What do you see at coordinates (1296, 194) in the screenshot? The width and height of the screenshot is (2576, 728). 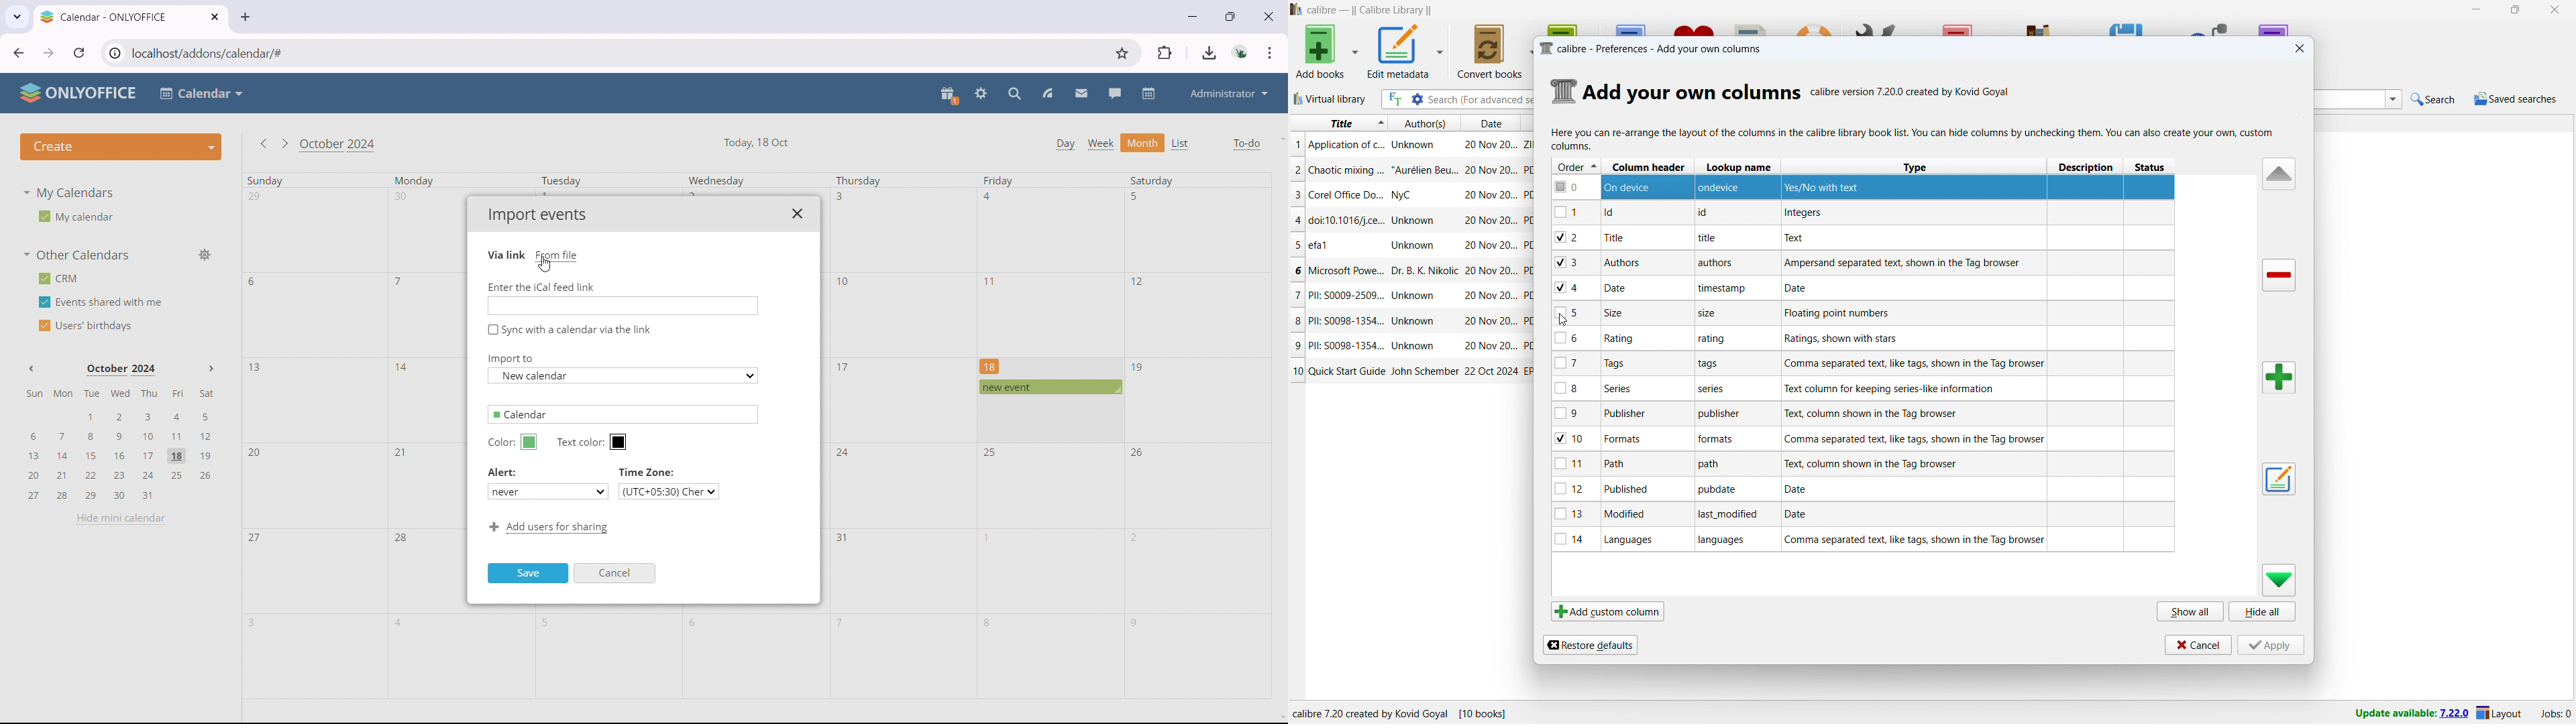 I see `3` at bounding box center [1296, 194].